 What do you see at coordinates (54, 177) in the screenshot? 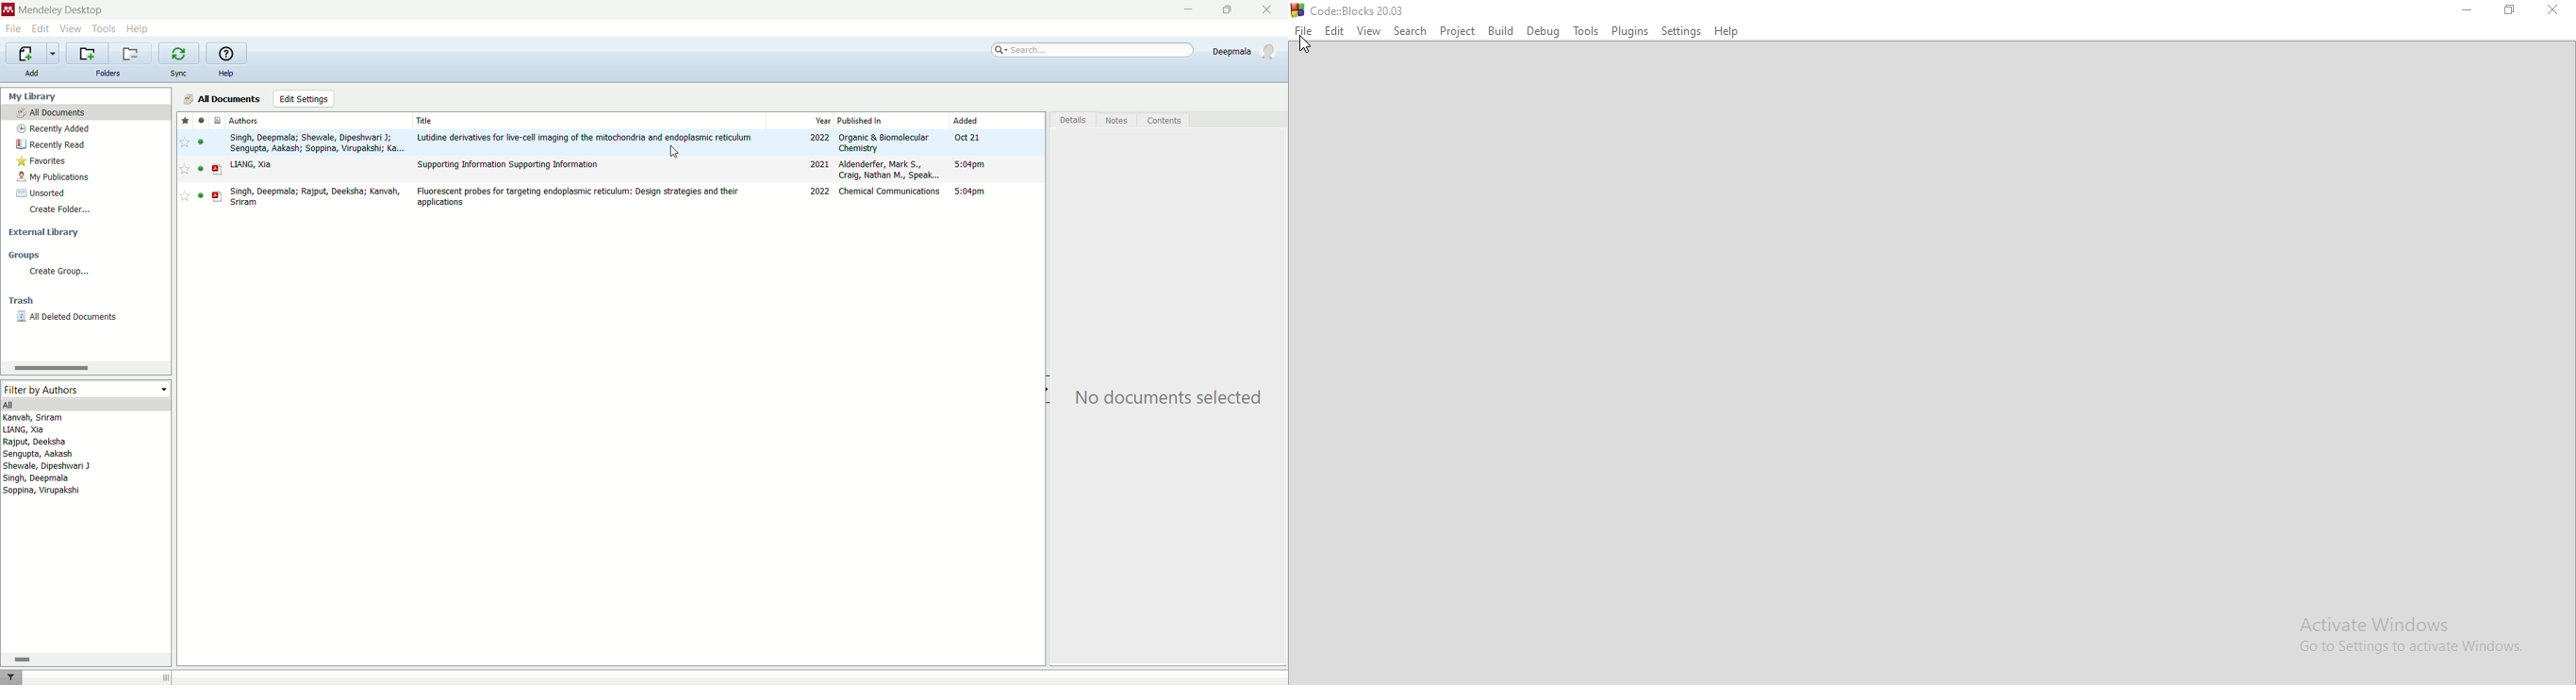
I see `my publications` at bounding box center [54, 177].